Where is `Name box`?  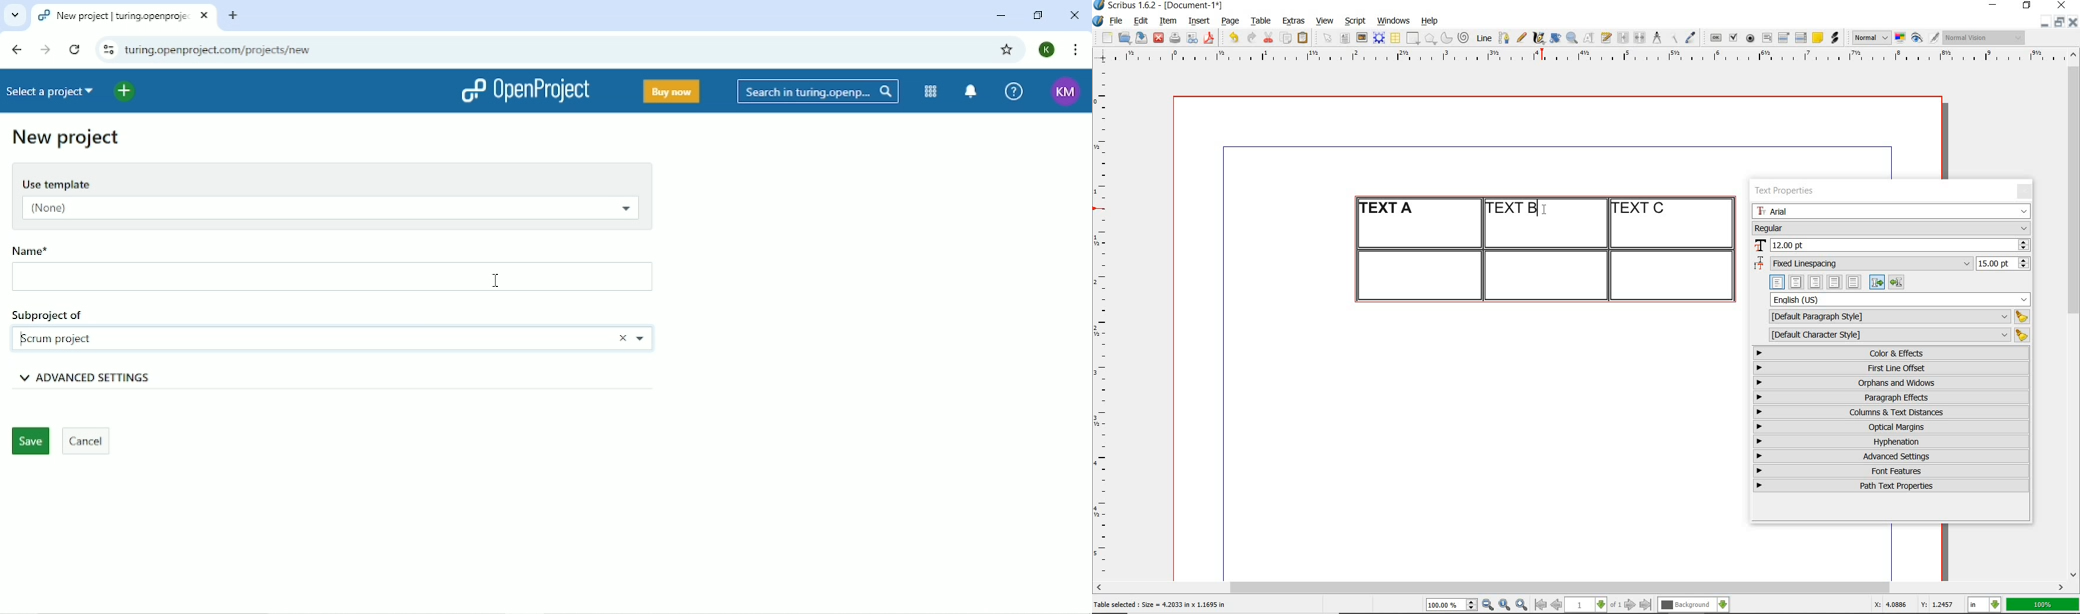
Name box is located at coordinates (335, 278).